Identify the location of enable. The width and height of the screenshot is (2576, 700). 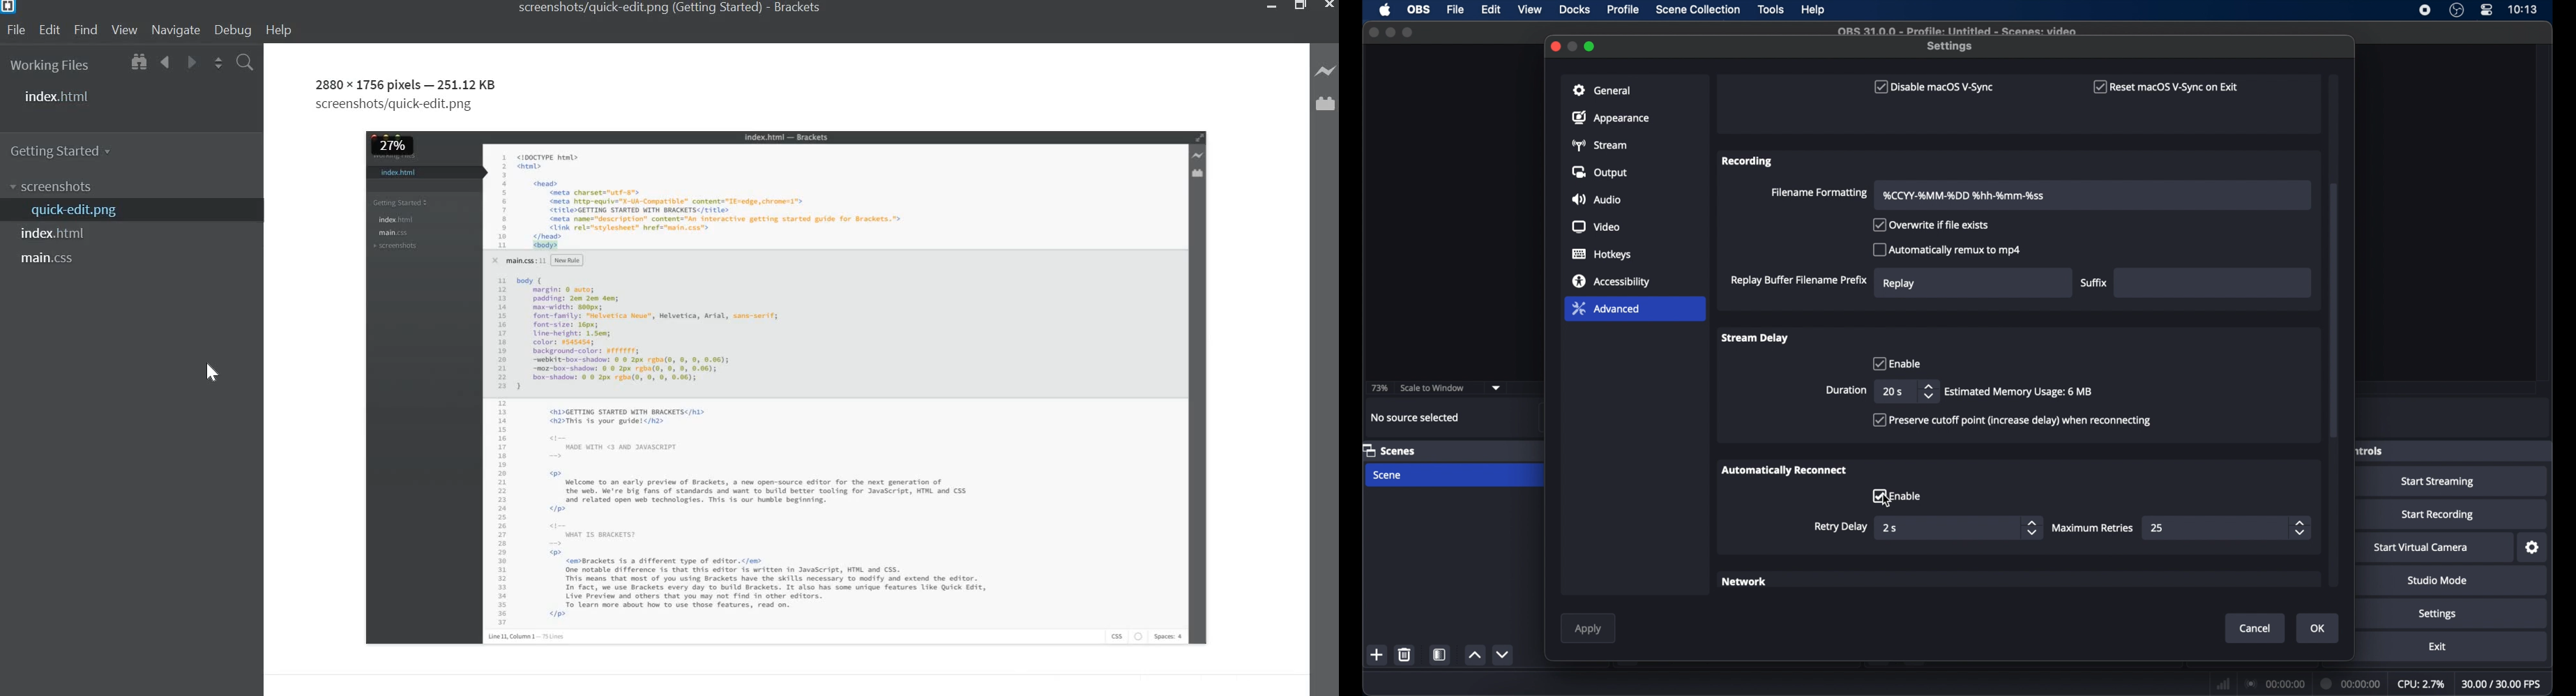
(1895, 363).